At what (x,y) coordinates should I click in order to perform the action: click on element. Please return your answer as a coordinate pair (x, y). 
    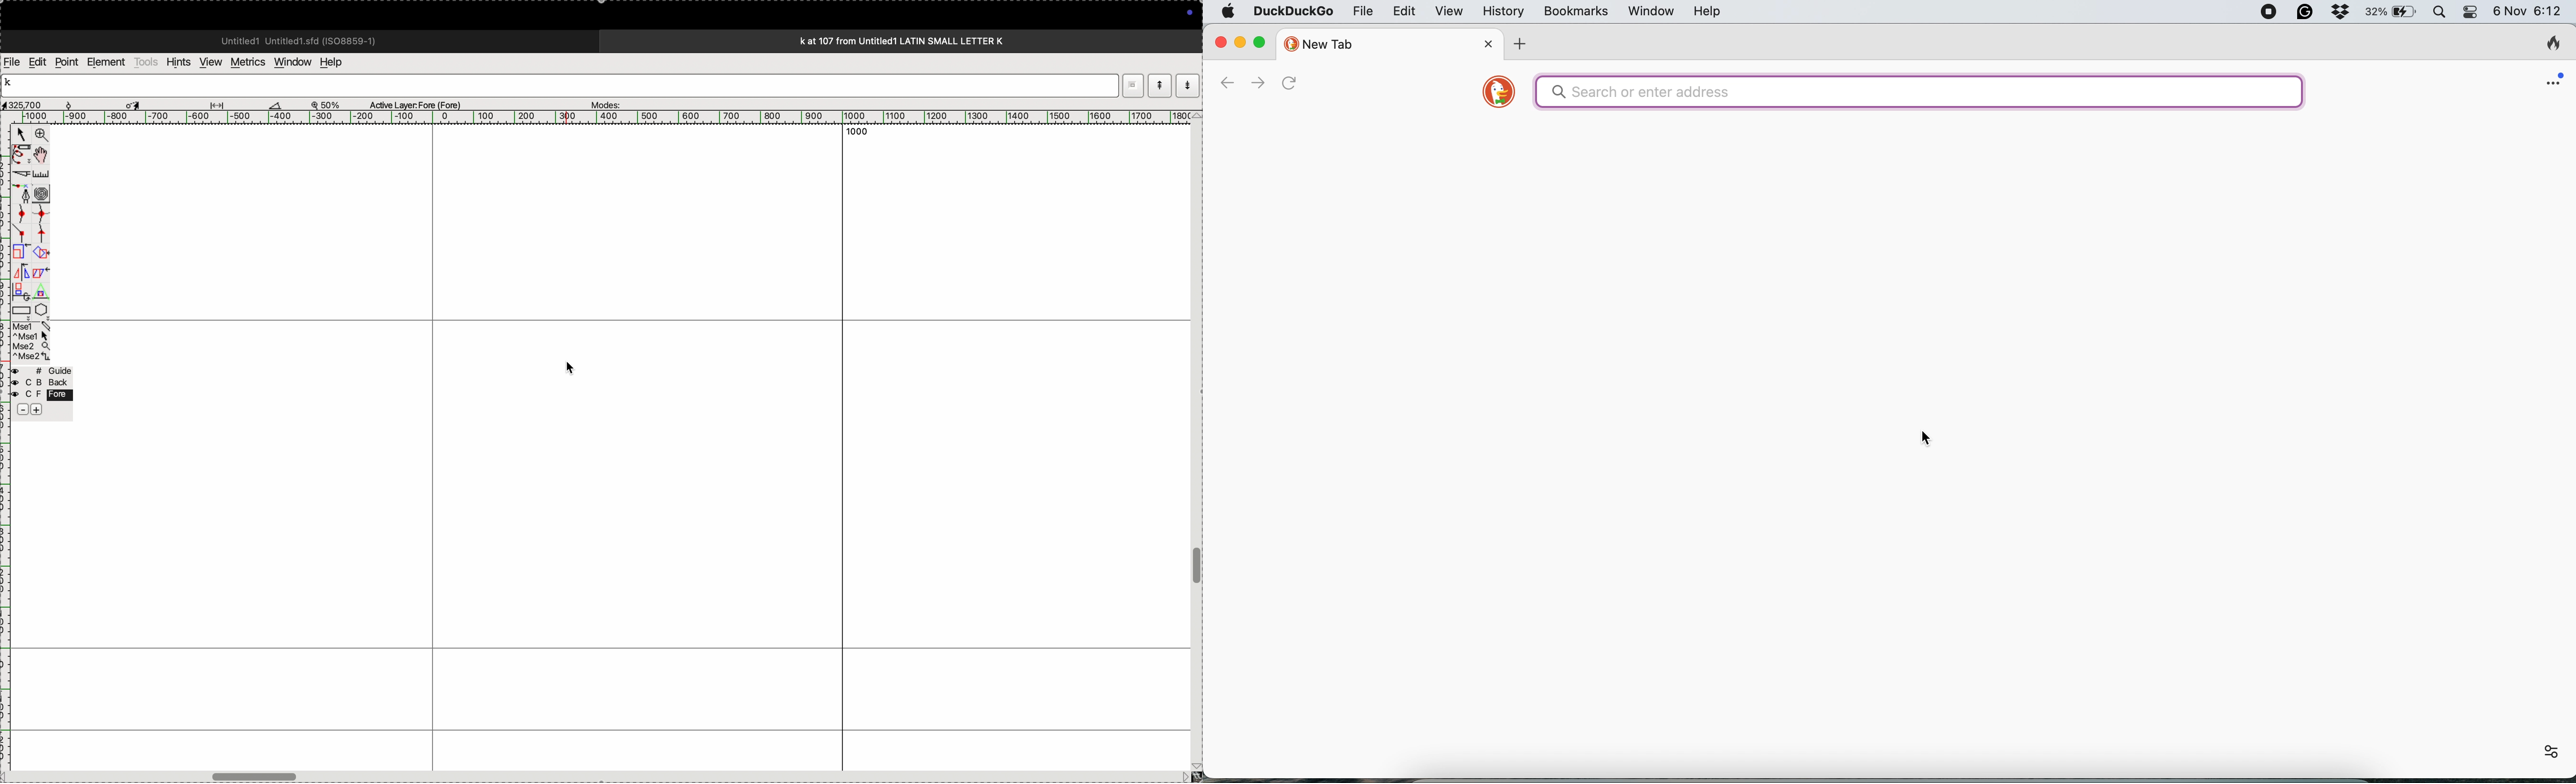
    Looking at the image, I should click on (107, 62).